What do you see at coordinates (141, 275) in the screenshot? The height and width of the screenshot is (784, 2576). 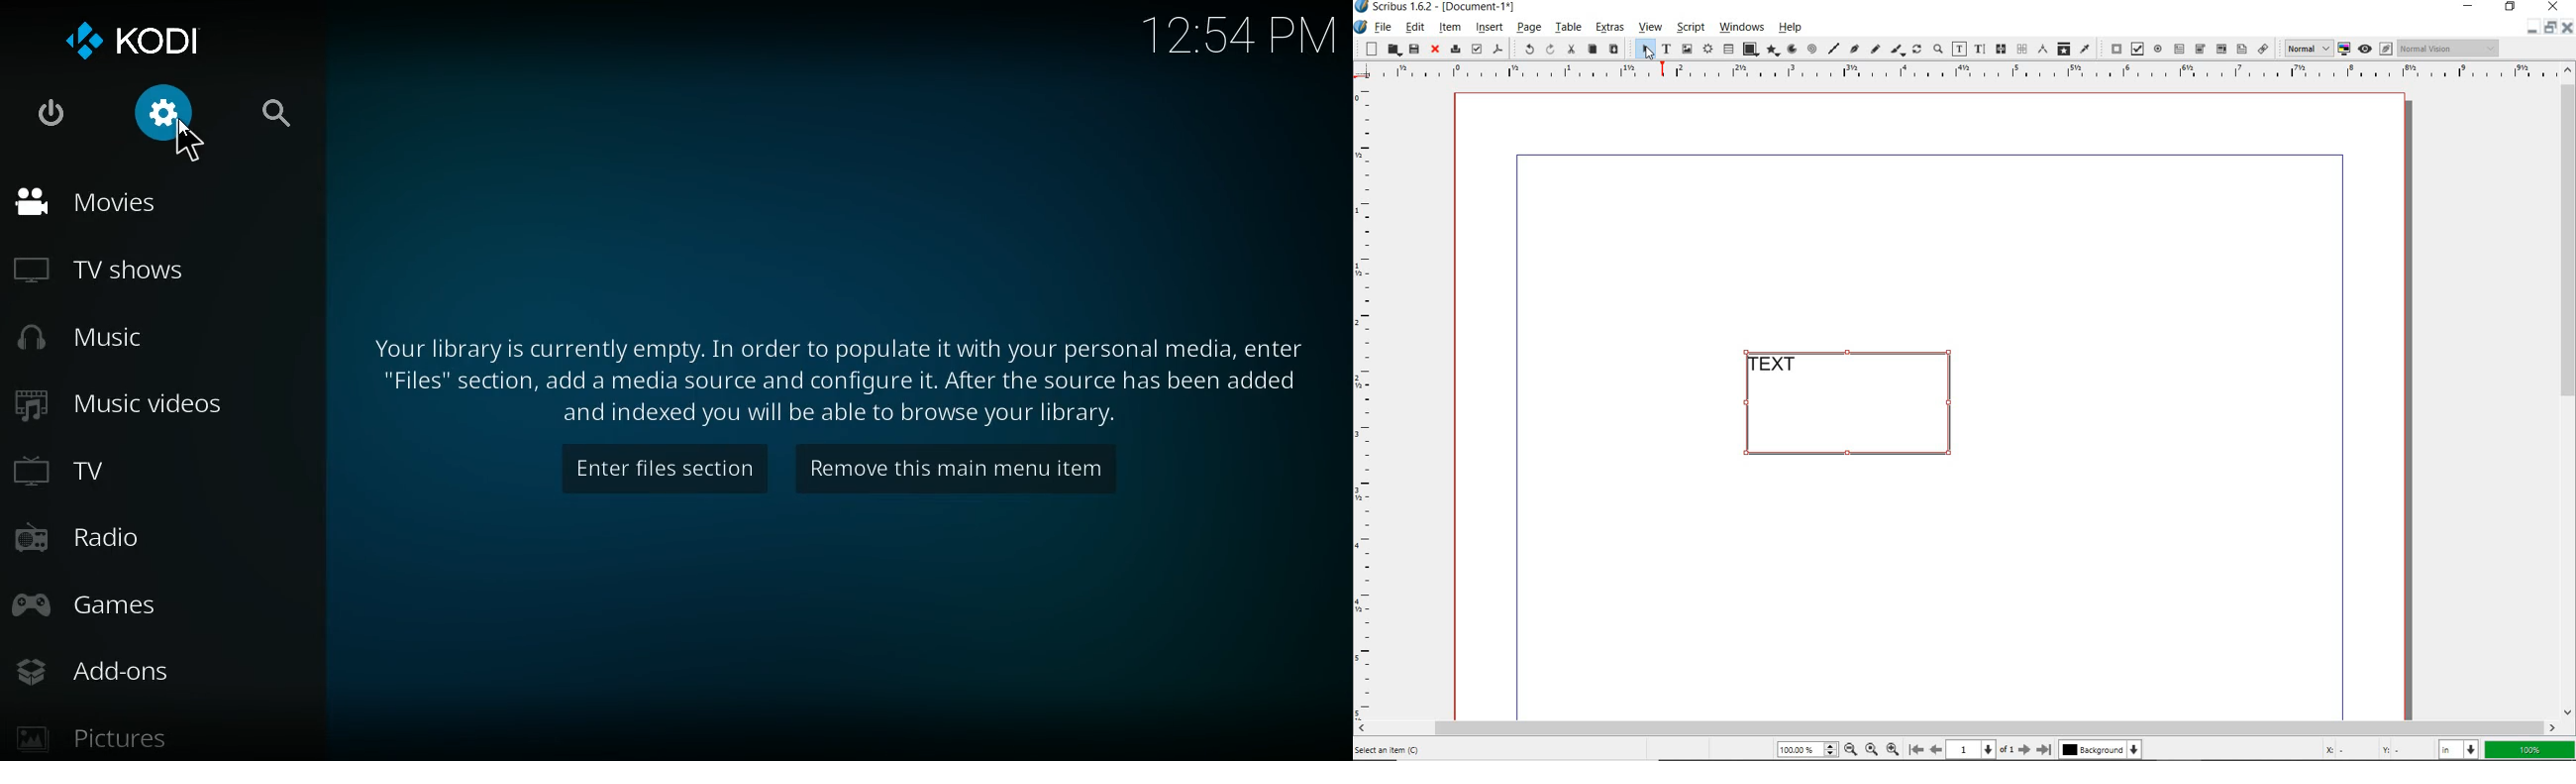 I see `tv shows` at bounding box center [141, 275].